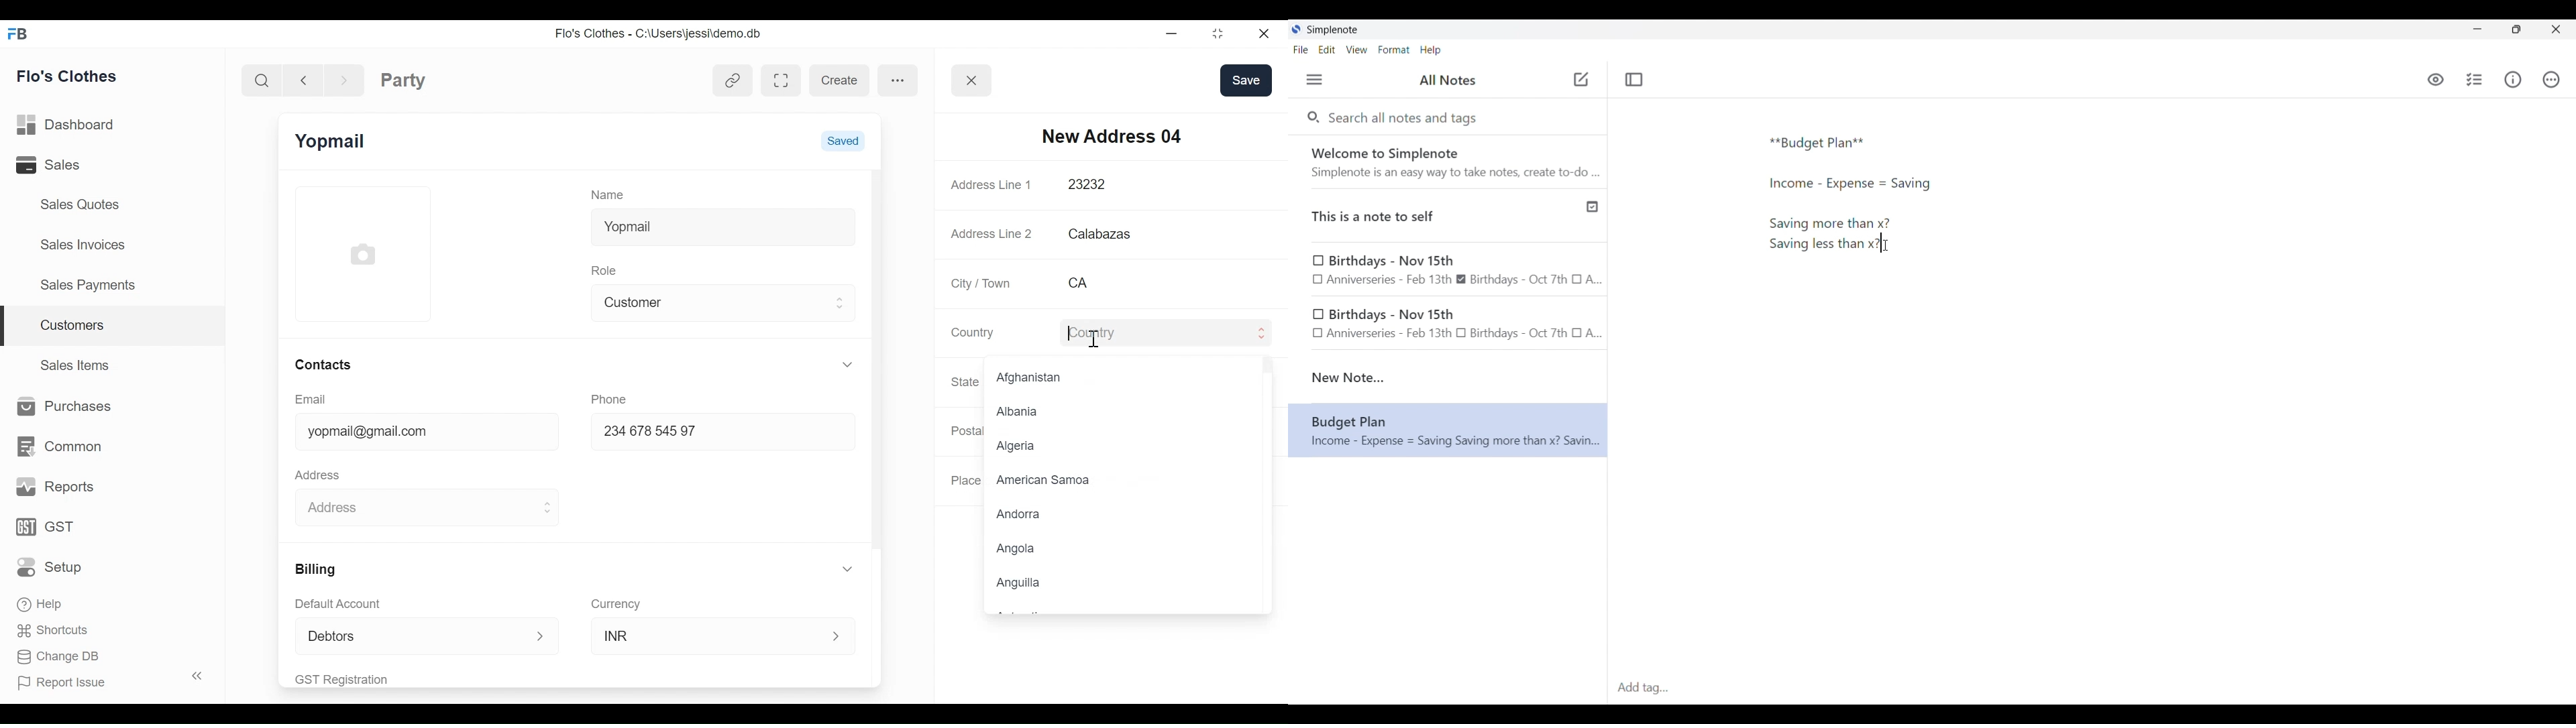 The width and height of the screenshot is (2576, 728). I want to click on Country, so click(1149, 330).